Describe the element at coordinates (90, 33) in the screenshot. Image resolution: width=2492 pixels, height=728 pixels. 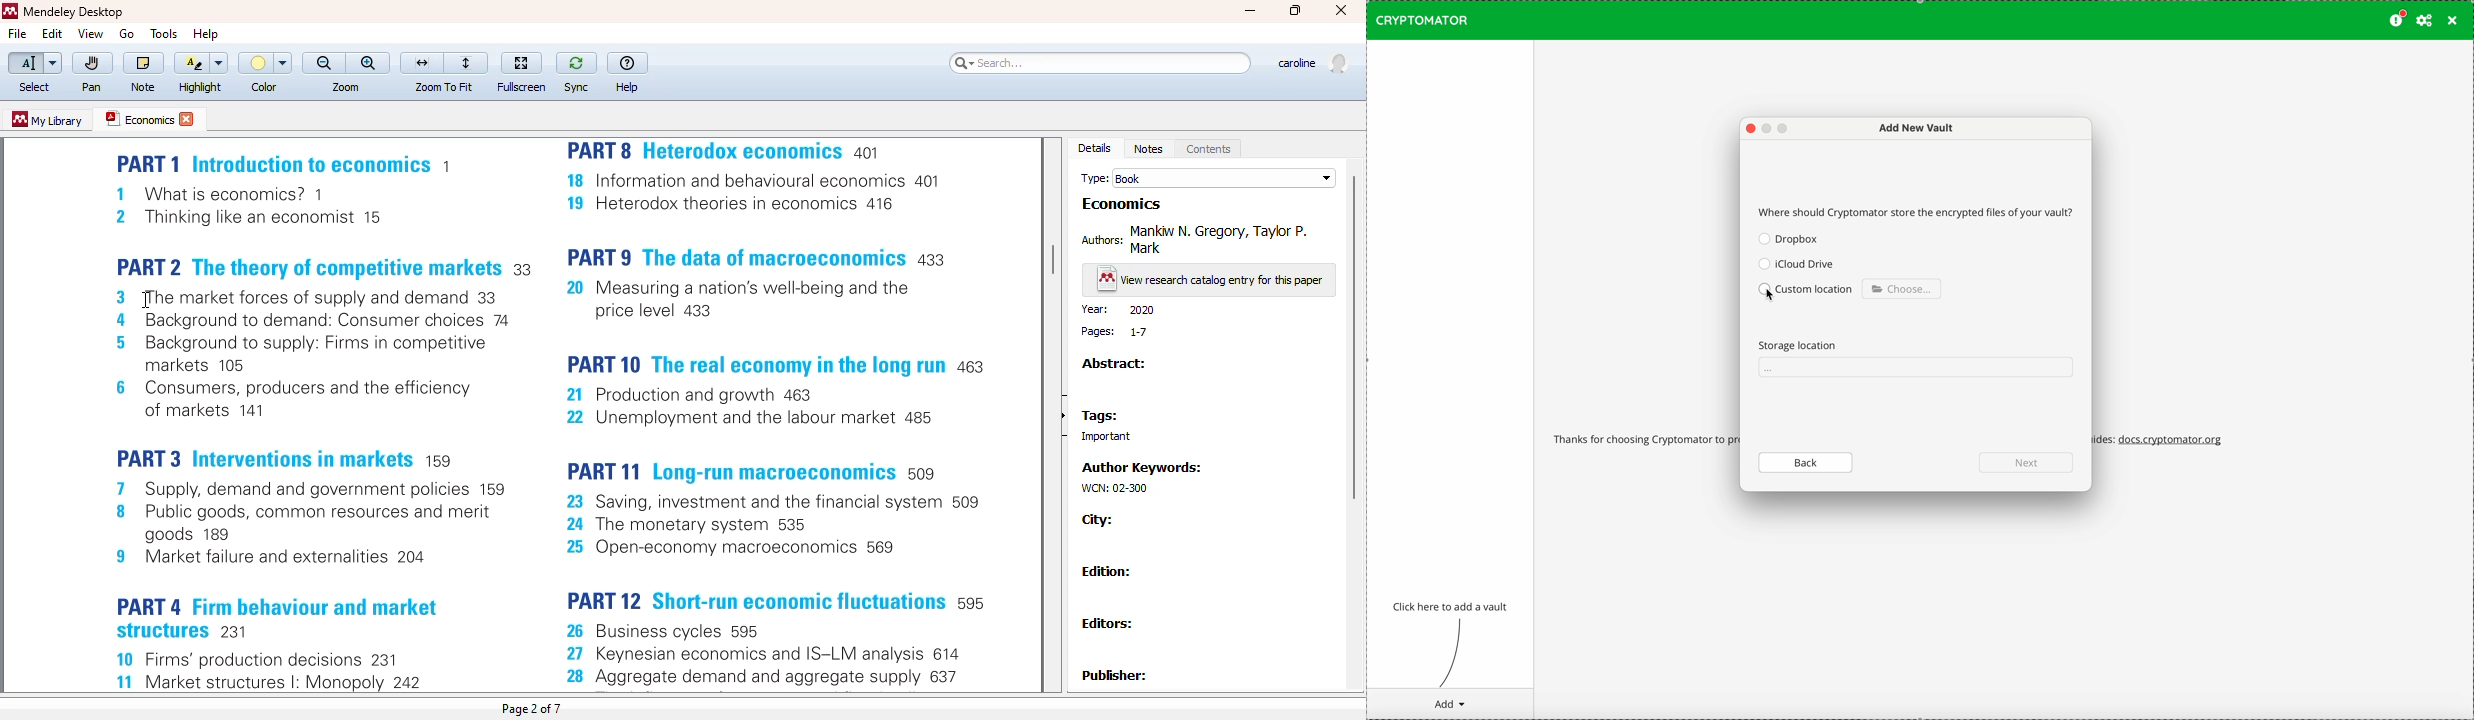
I see `view` at that location.